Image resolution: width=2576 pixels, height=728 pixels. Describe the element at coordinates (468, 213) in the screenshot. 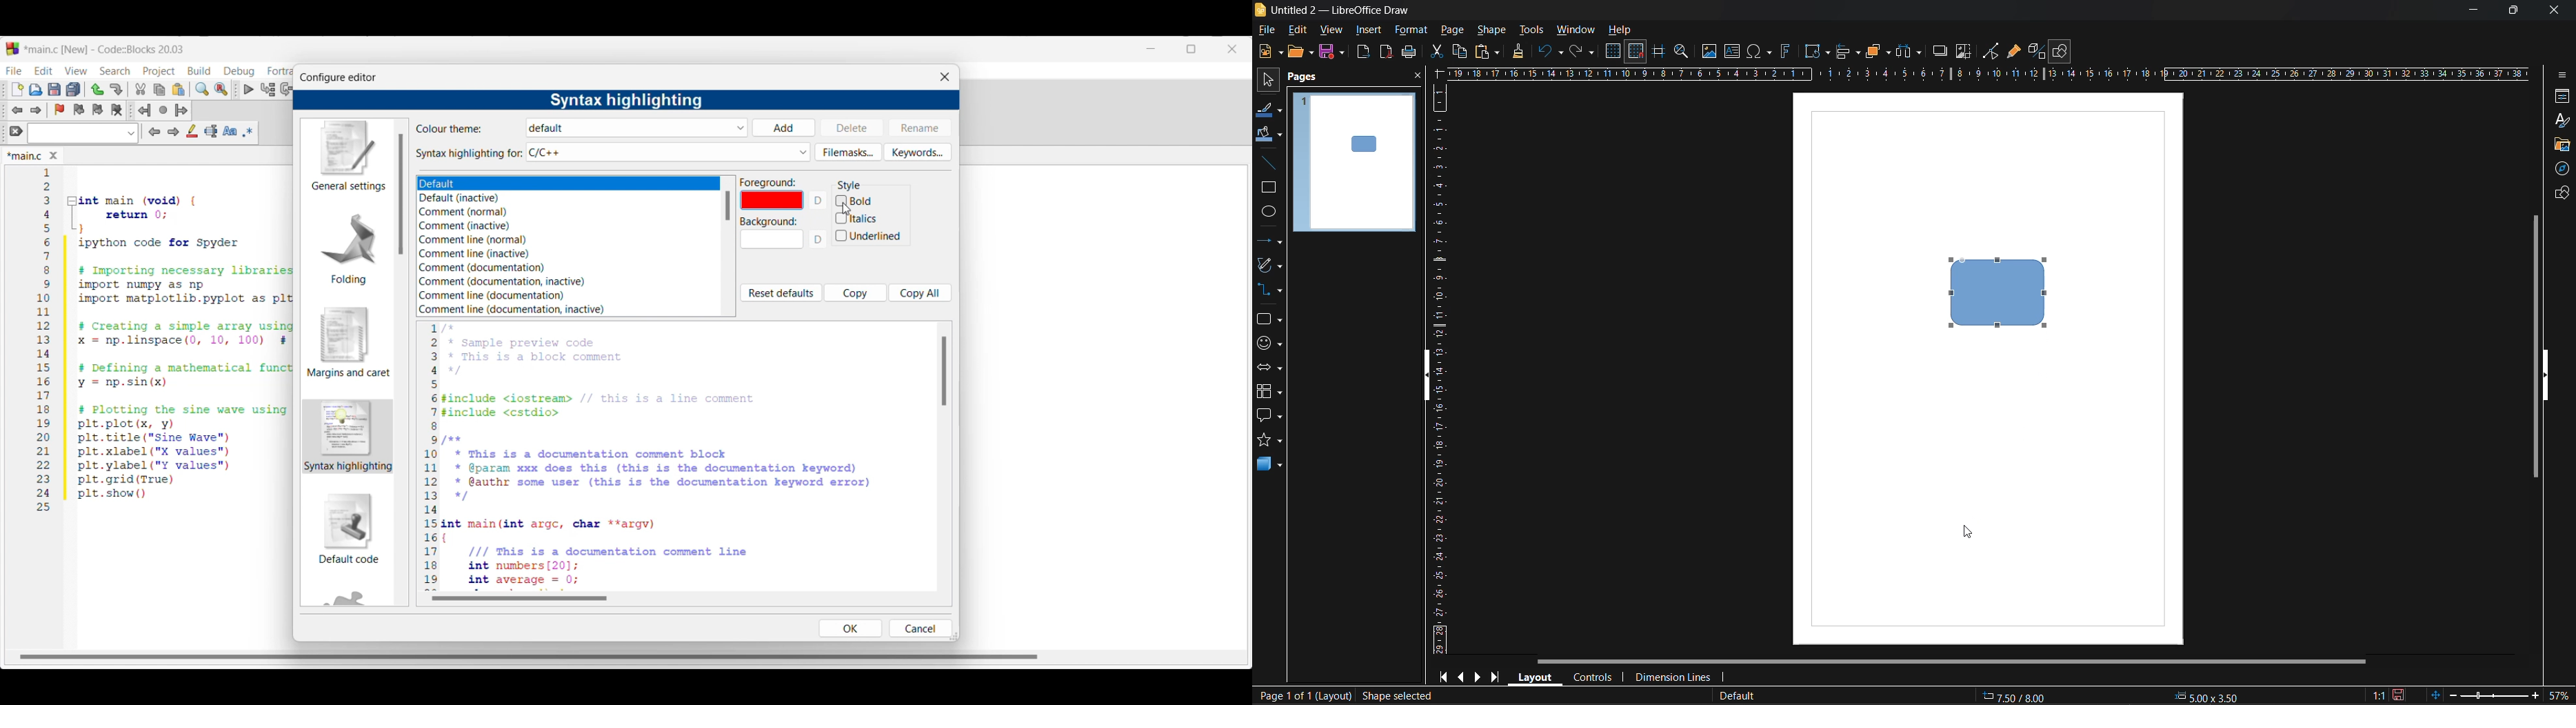

I see `Comment (normal)` at that location.